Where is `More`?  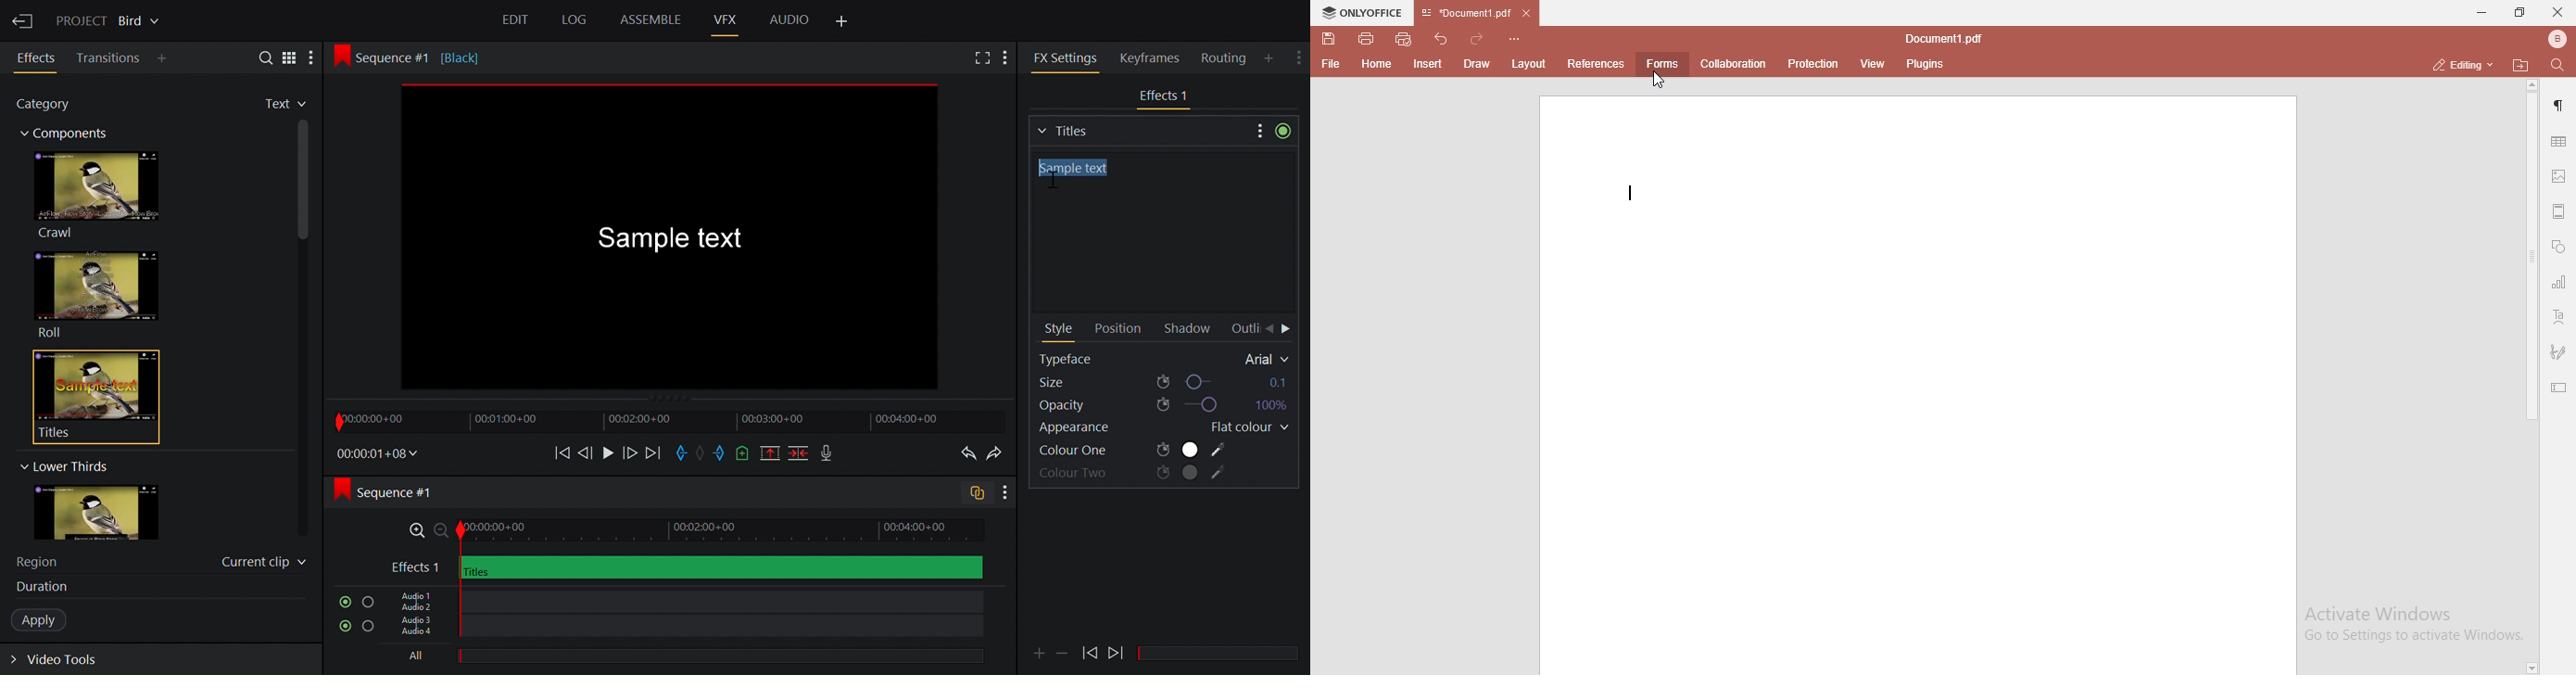 More is located at coordinates (316, 58).